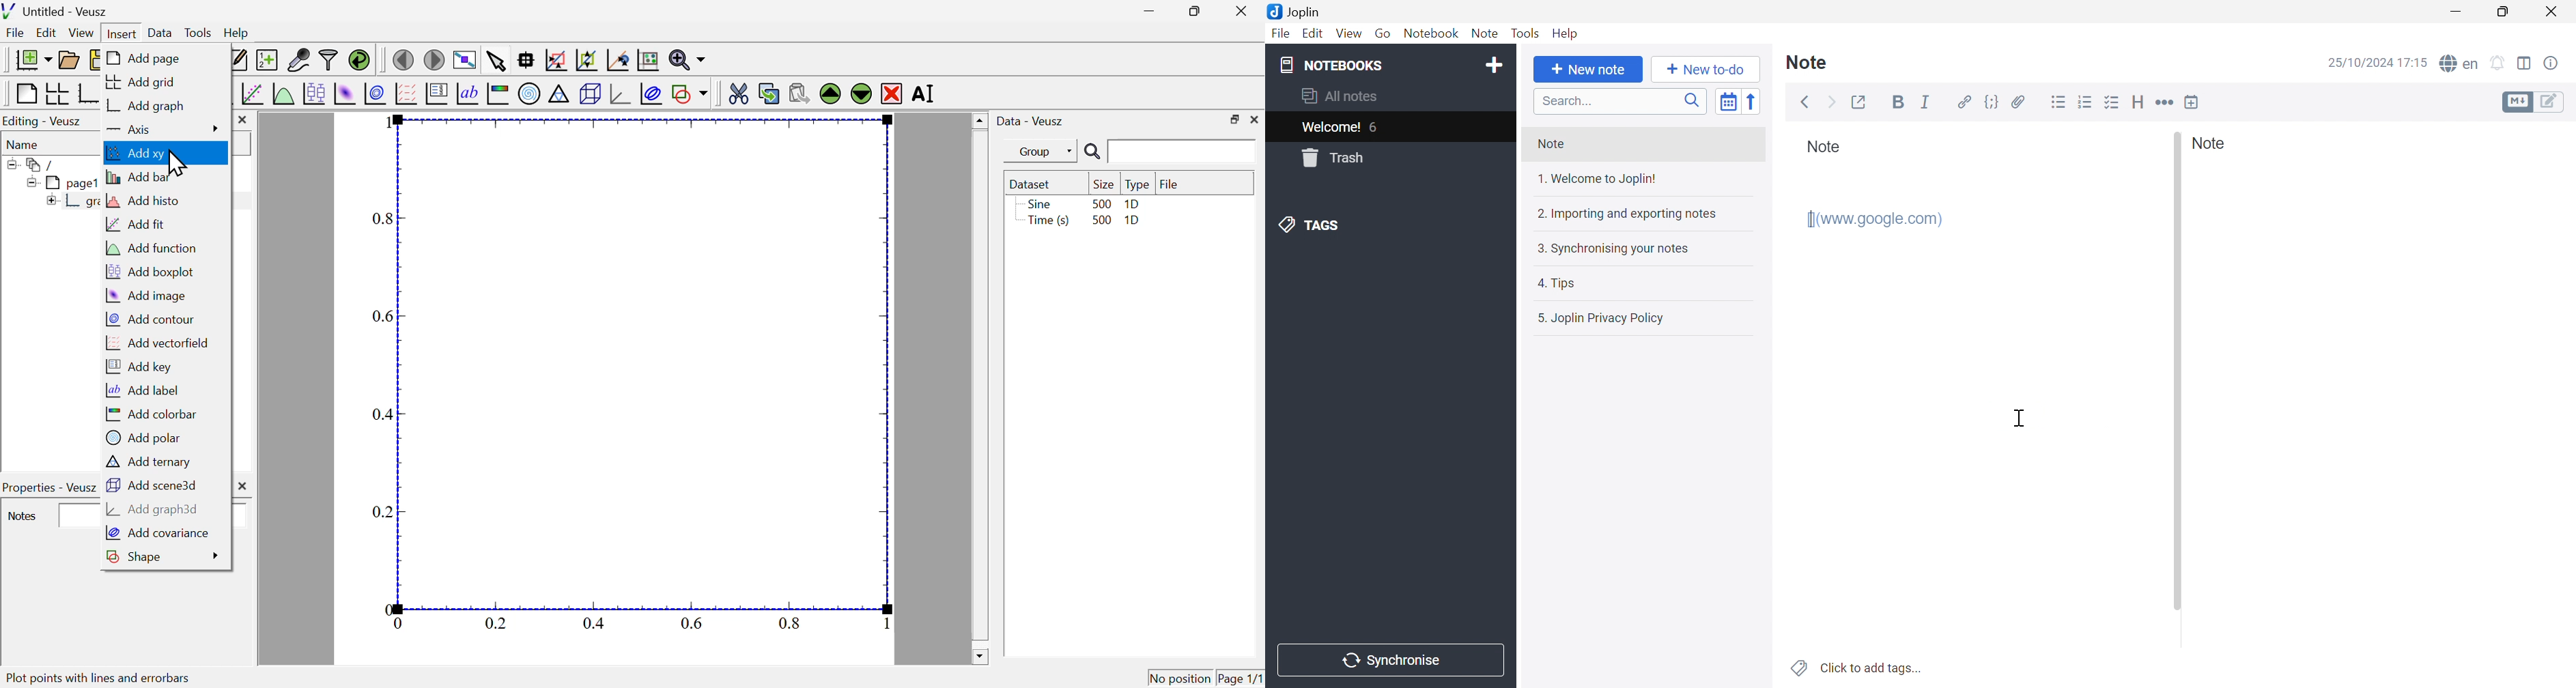 The height and width of the screenshot is (700, 2576). Describe the element at coordinates (1898, 104) in the screenshot. I see `Bold` at that location.